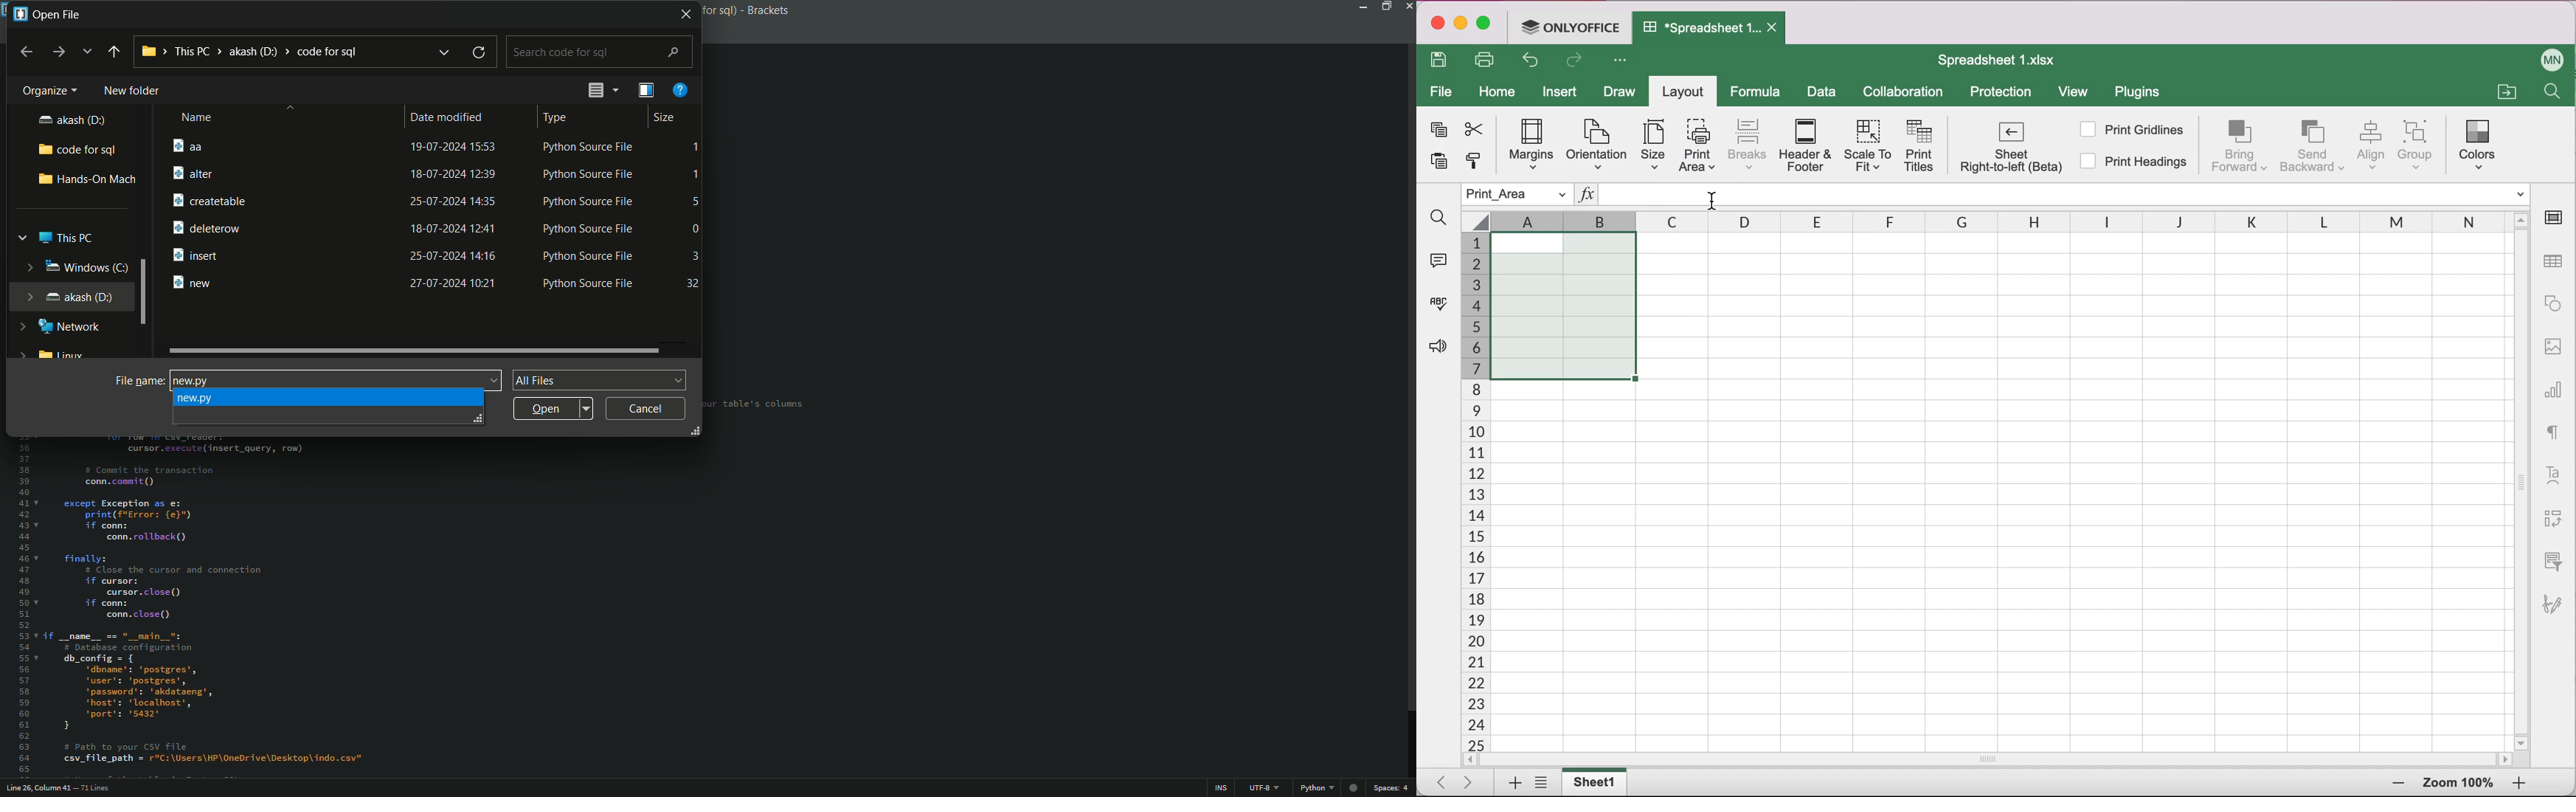  What do you see at coordinates (592, 255) in the screenshot?
I see `Python Source File` at bounding box center [592, 255].